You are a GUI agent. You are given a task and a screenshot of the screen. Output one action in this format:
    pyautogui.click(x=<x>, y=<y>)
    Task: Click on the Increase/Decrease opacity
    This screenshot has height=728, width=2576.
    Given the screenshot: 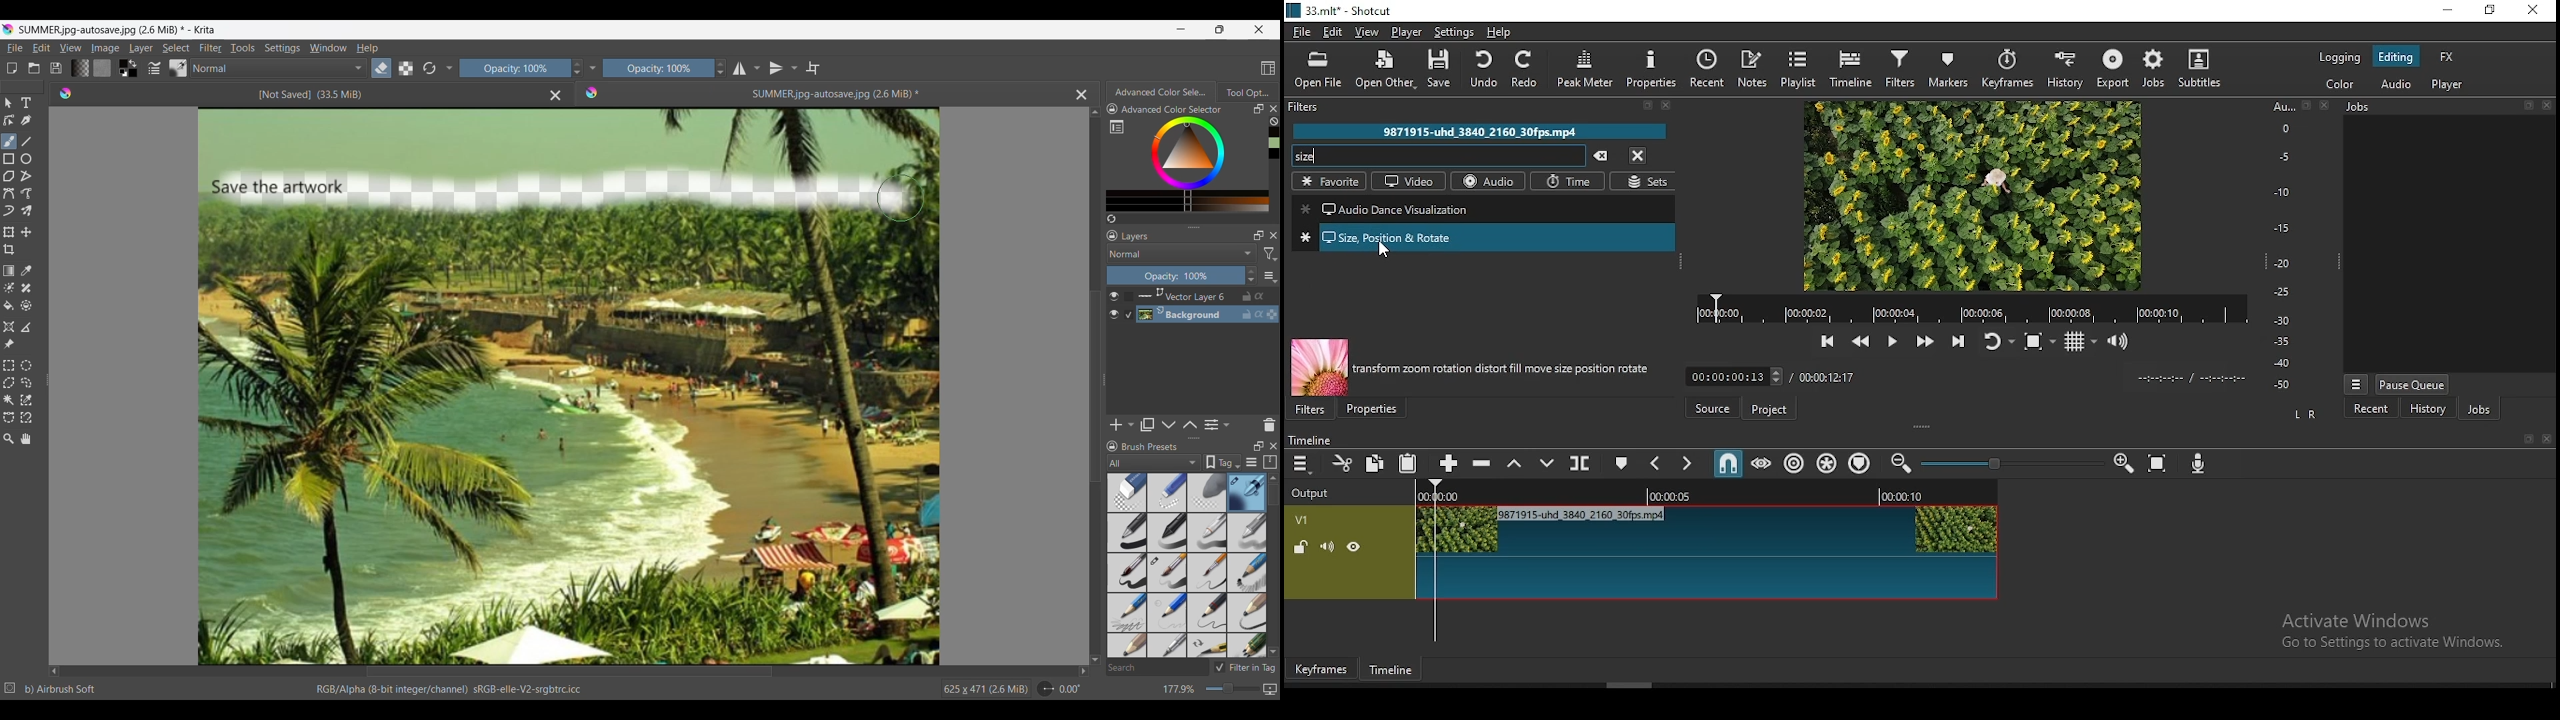 What is the action you would take?
    pyautogui.click(x=721, y=68)
    